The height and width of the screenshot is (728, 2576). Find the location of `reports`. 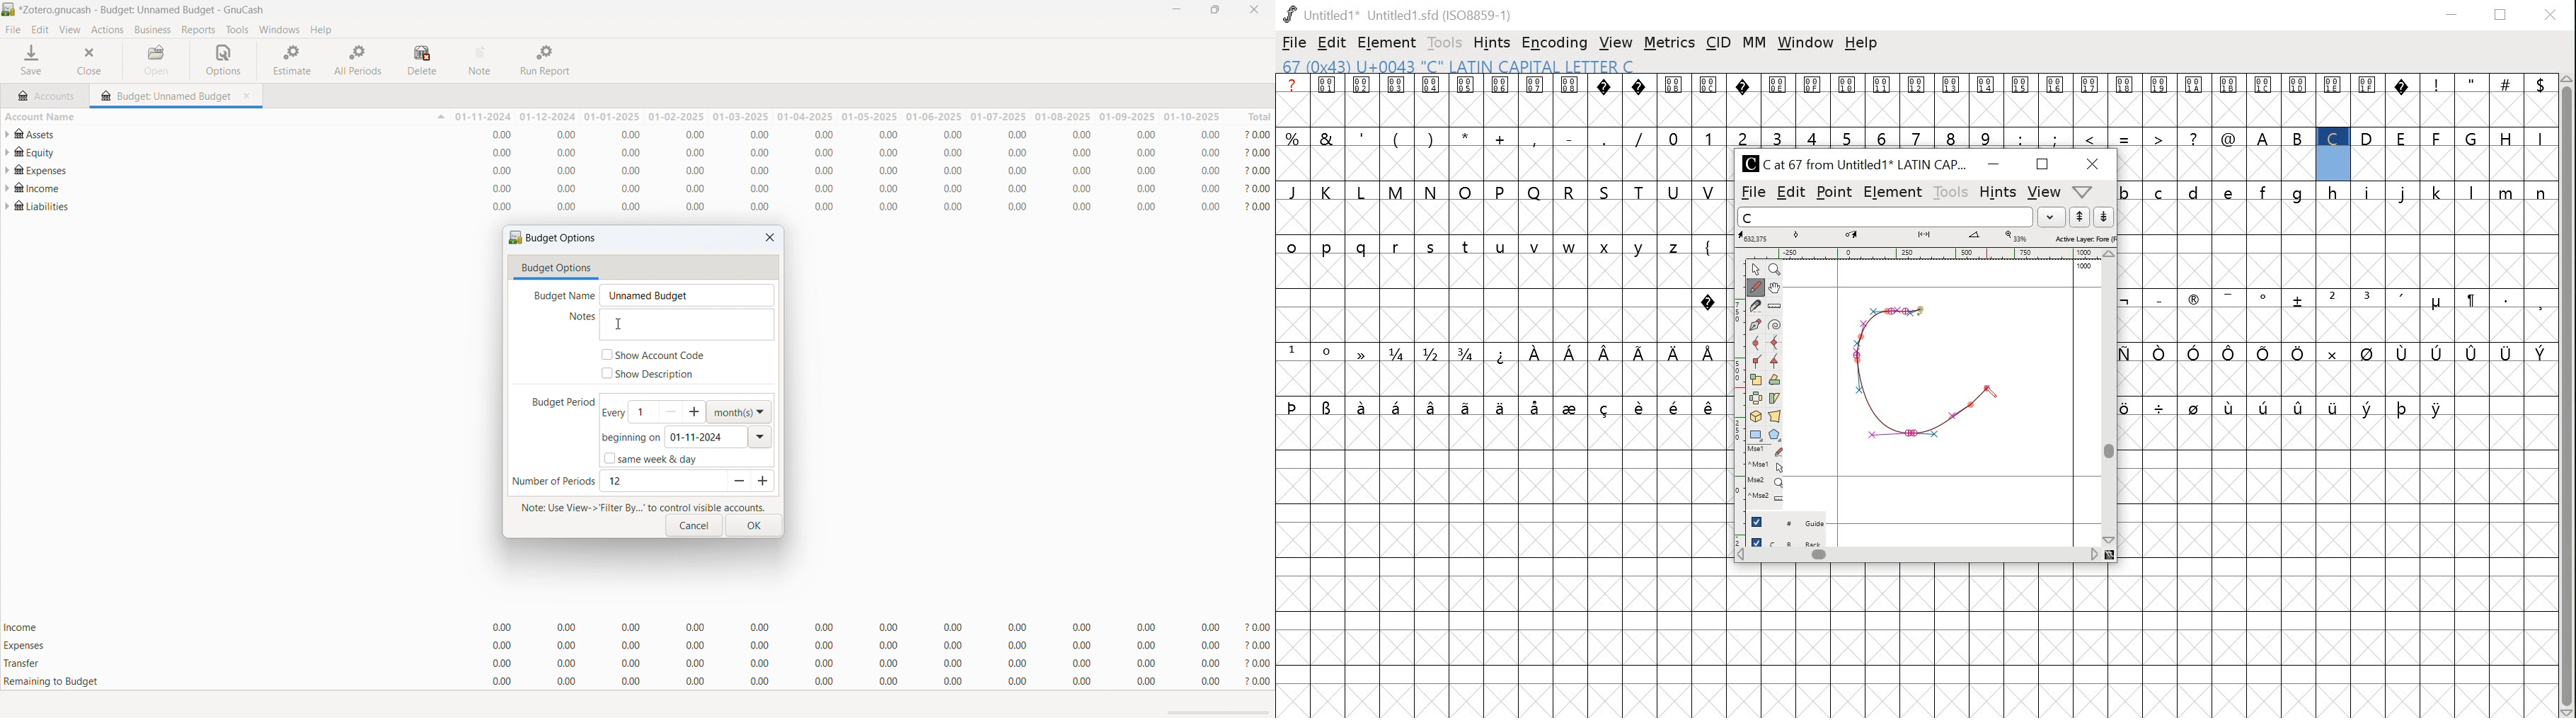

reports is located at coordinates (199, 30).